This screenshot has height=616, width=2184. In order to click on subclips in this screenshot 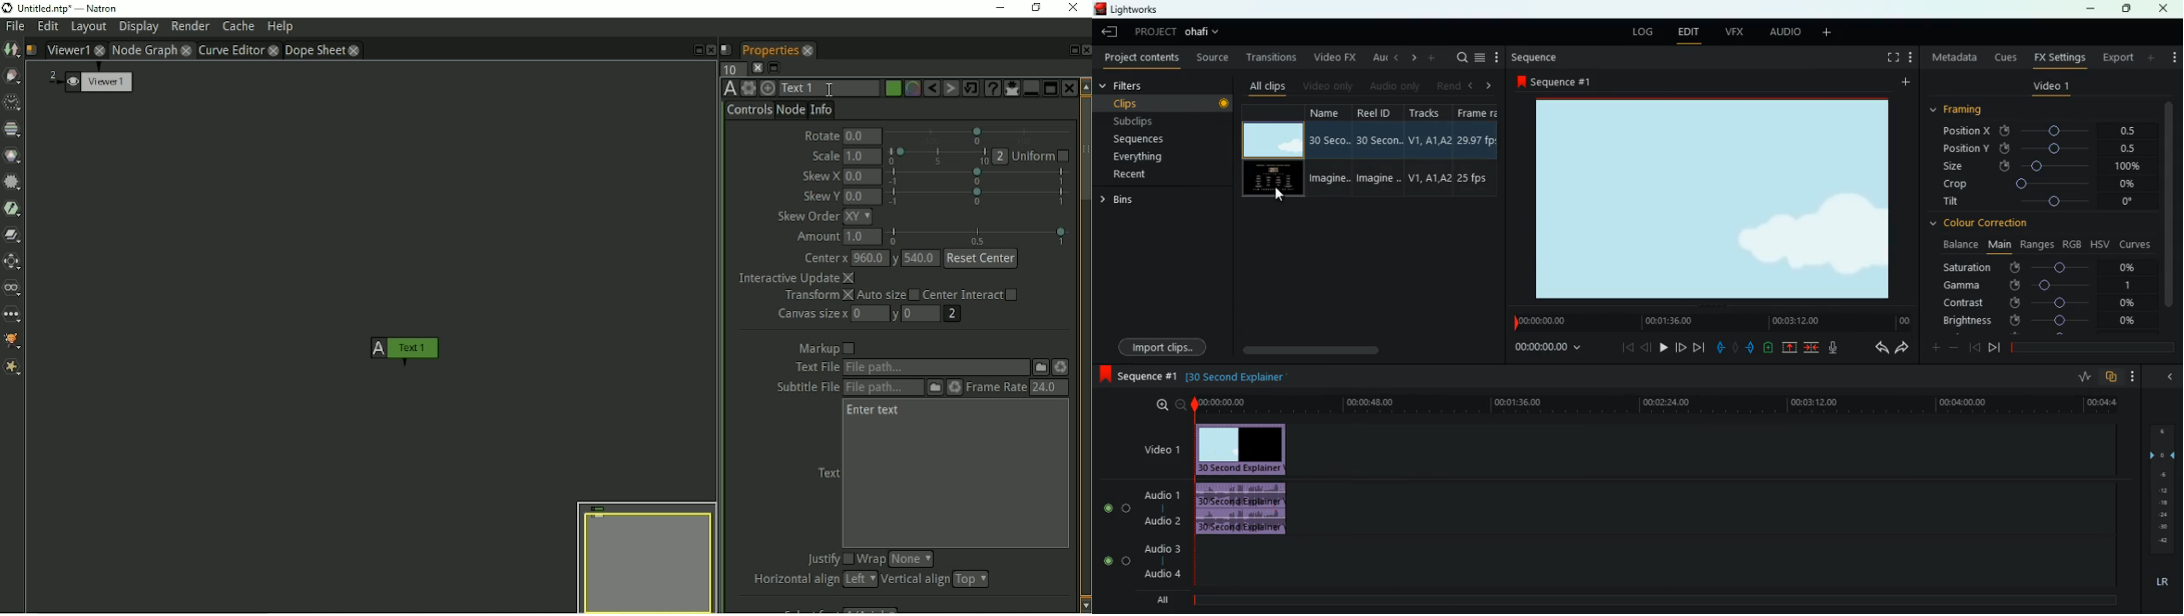, I will do `click(1162, 120)`.